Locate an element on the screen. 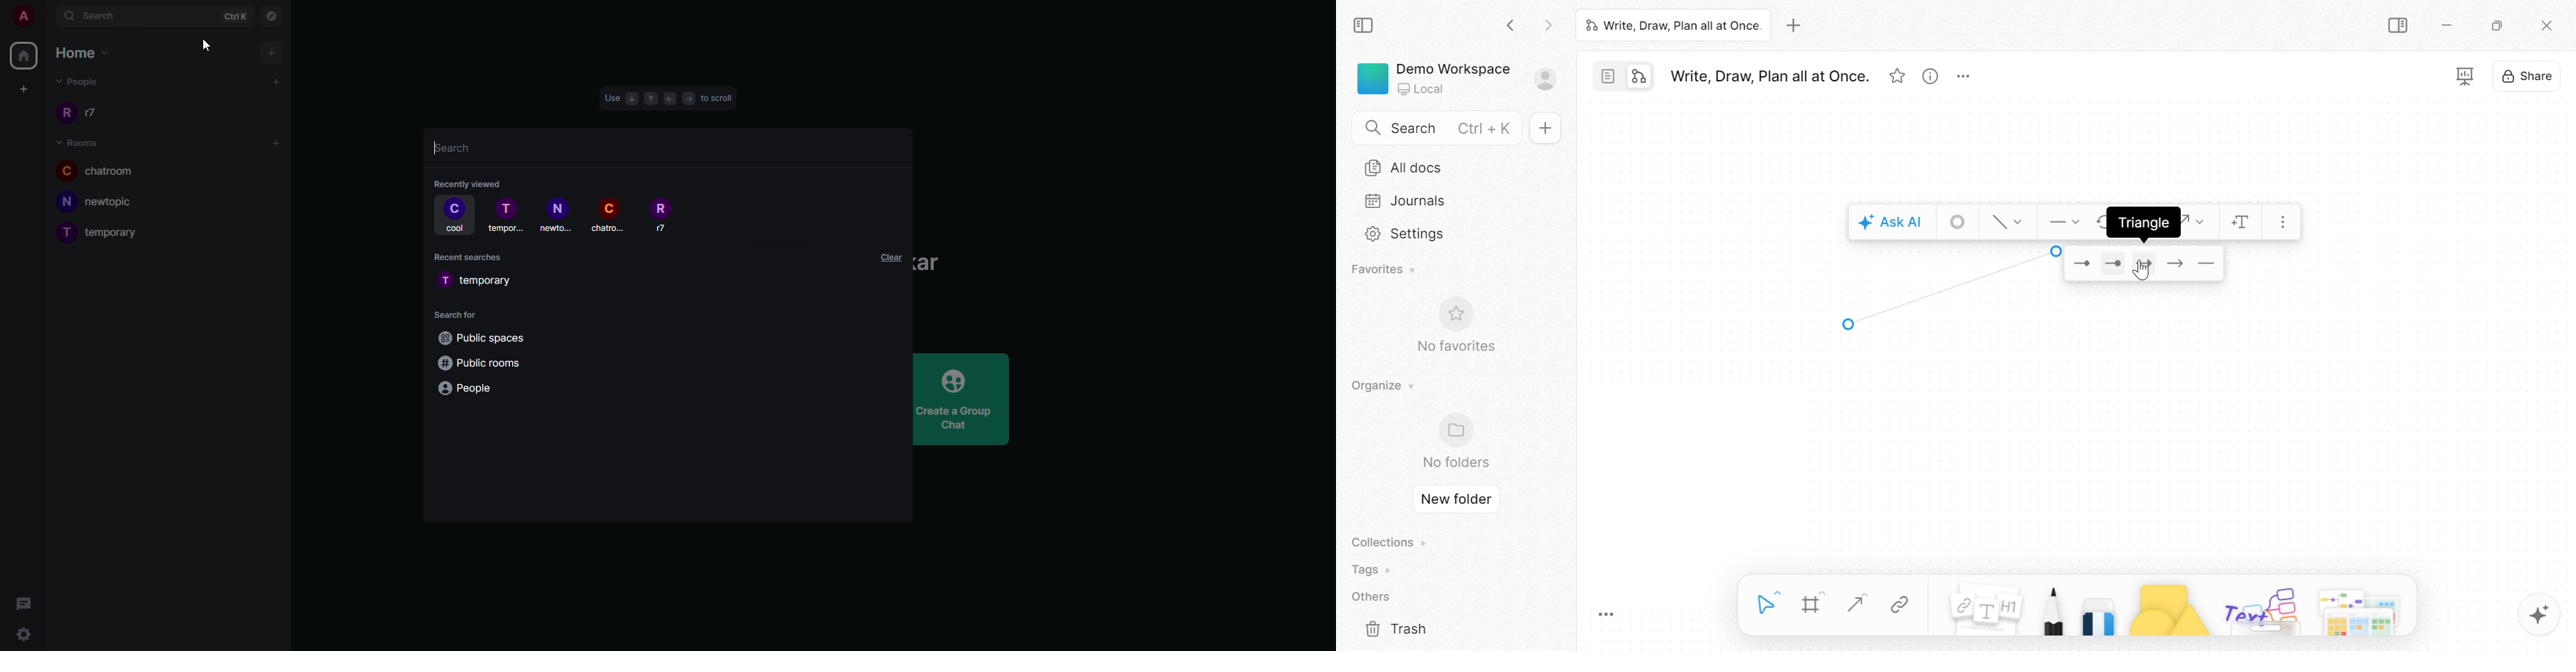  search is located at coordinates (457, 147).